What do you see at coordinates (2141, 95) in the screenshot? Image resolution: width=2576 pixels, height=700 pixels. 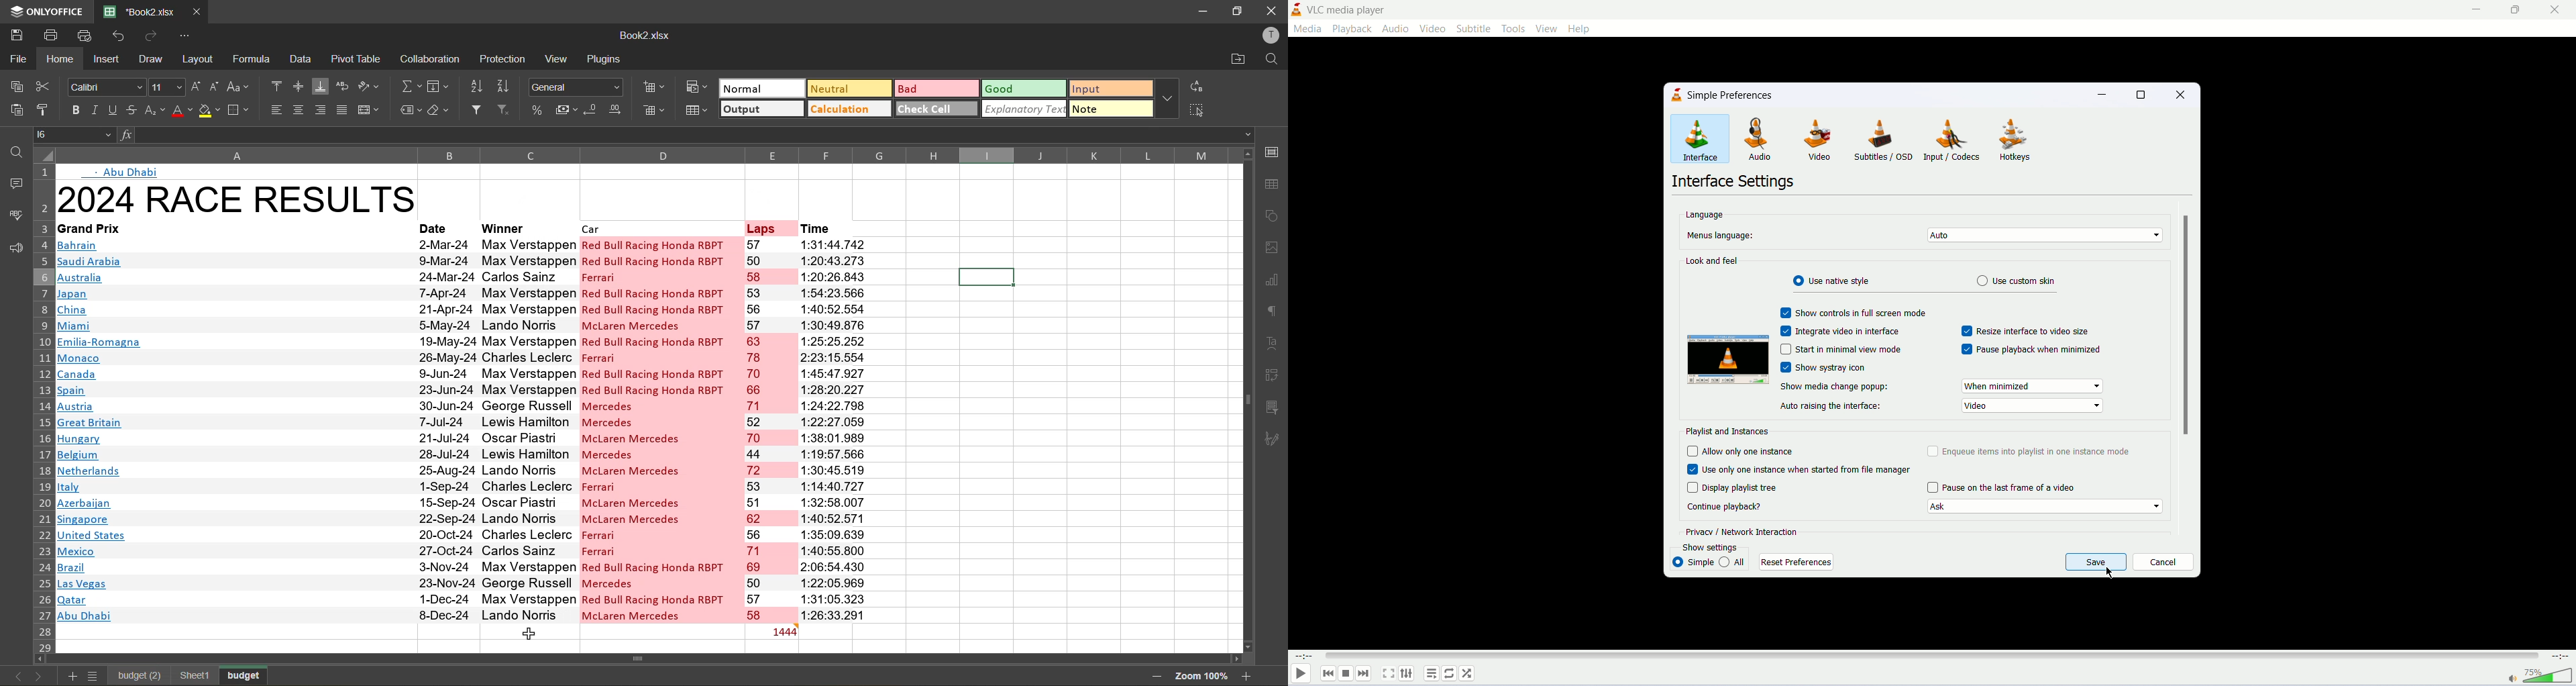 I see `maximize` at bounding box center [2141, 95].